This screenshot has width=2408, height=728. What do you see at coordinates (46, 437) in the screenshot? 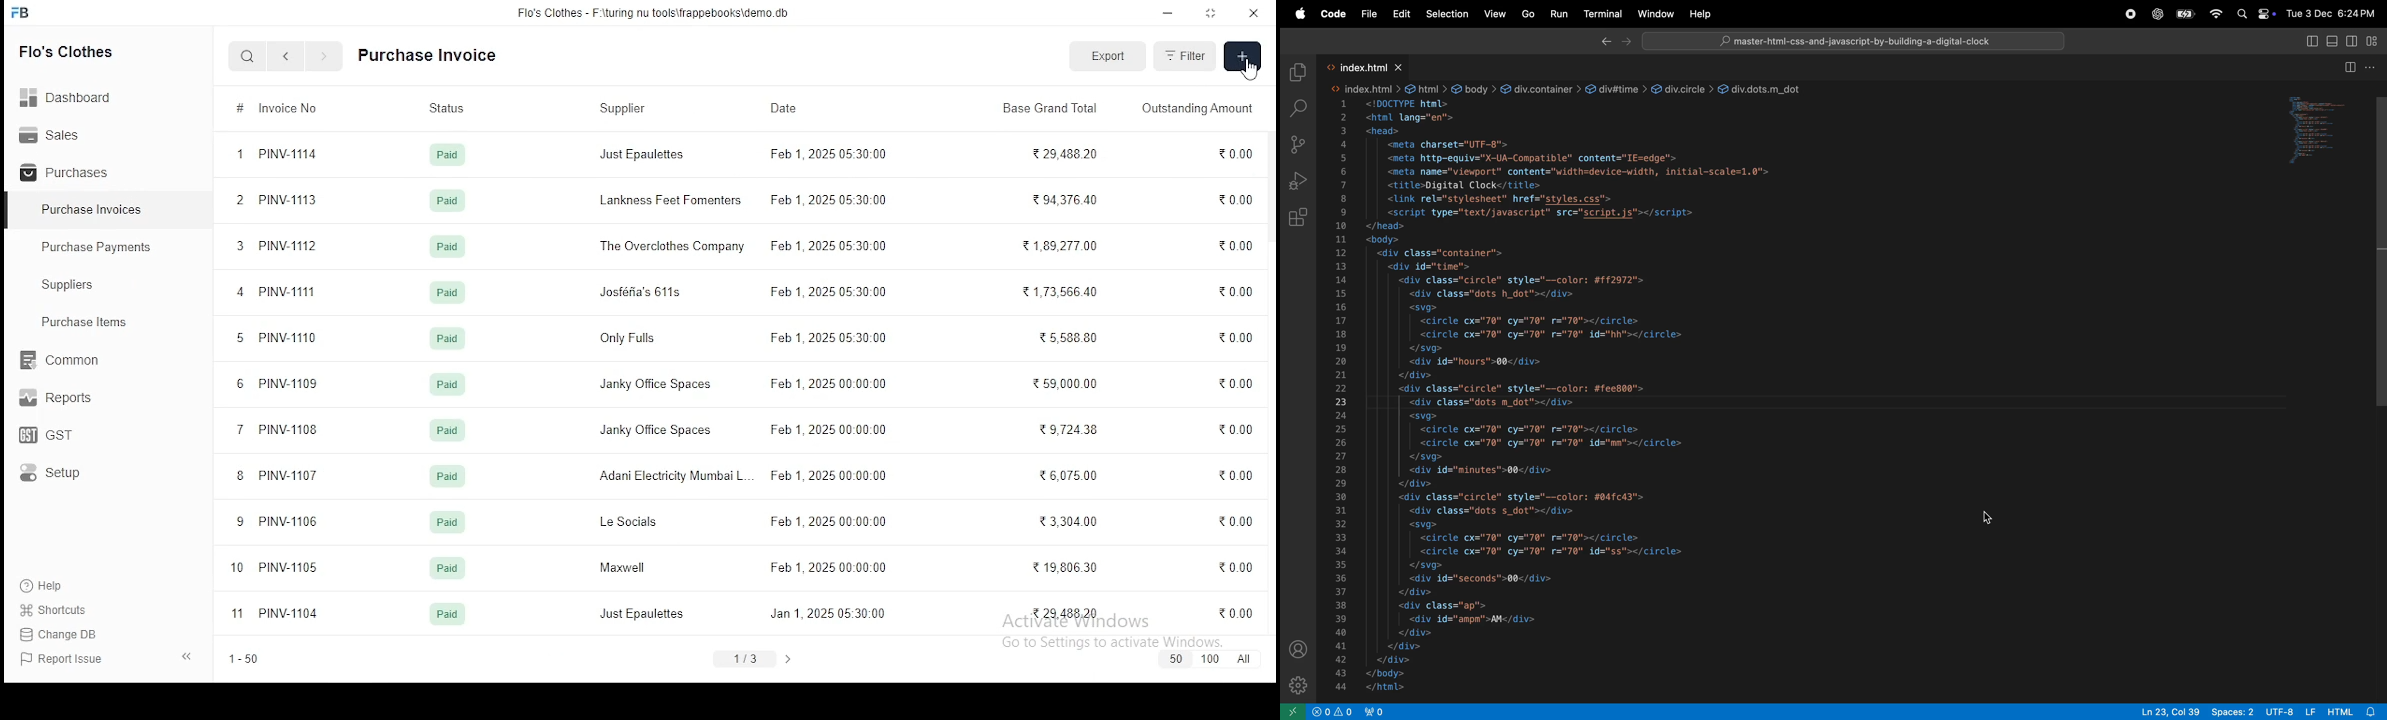
I see `gst` at bounding box center [46, 437].